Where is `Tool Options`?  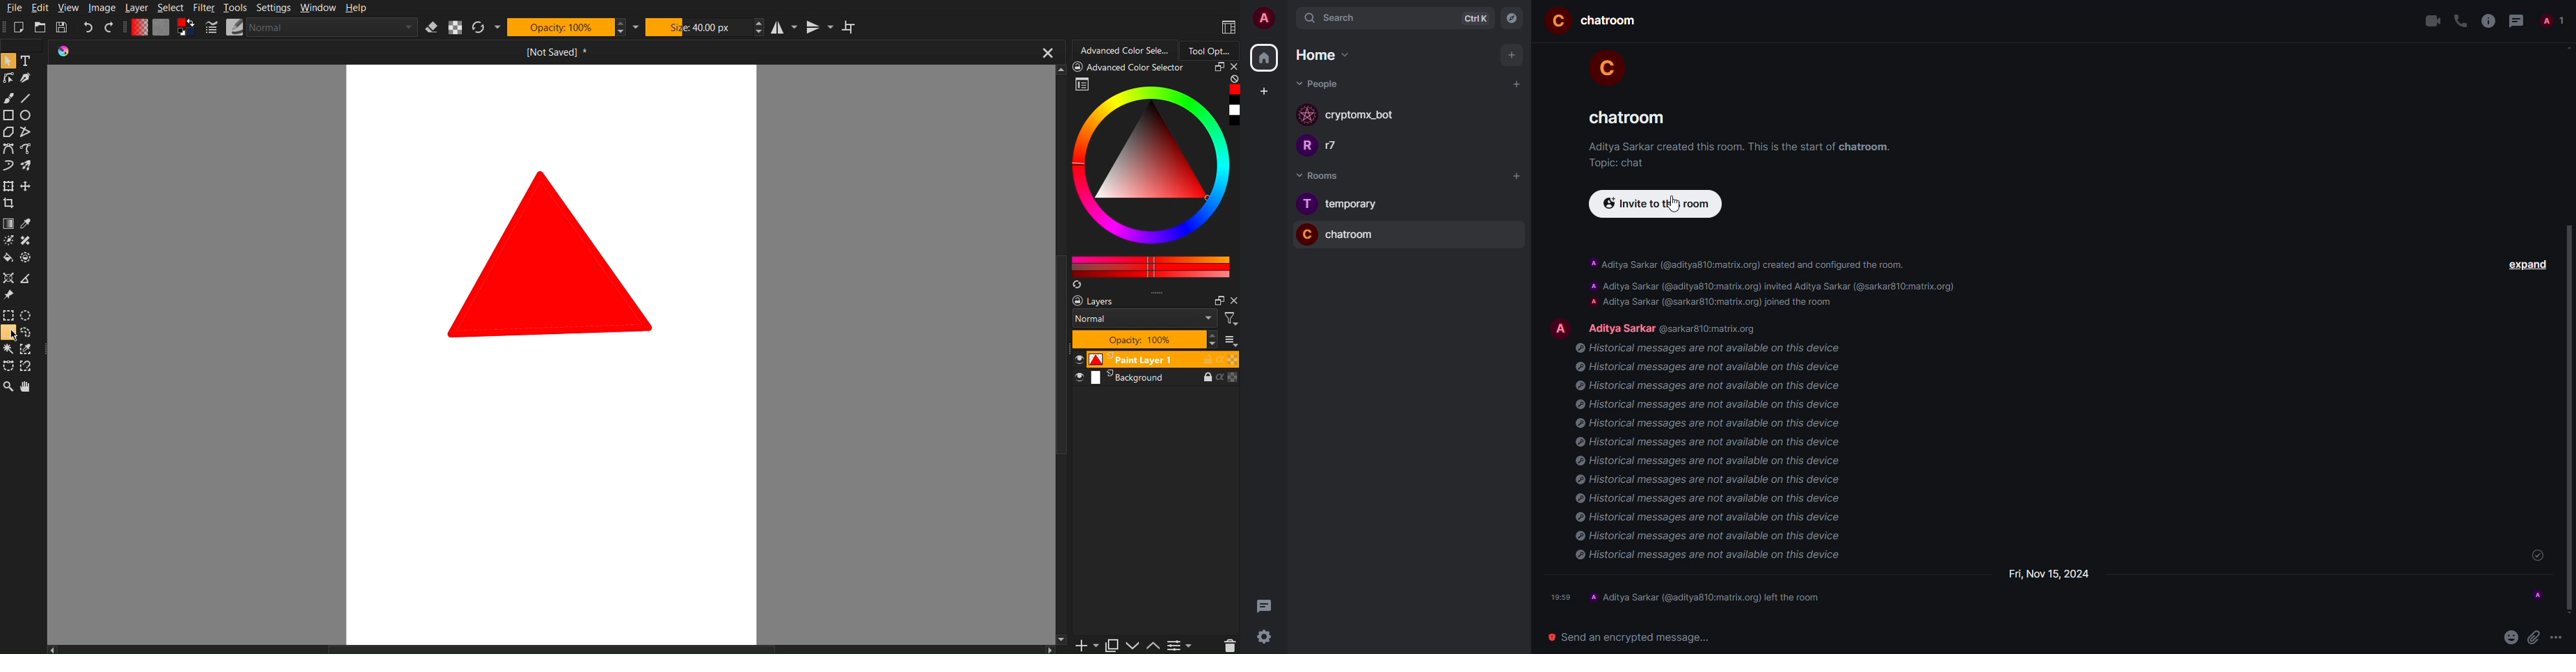 Tool Options is located at coordinates (1213, 49).